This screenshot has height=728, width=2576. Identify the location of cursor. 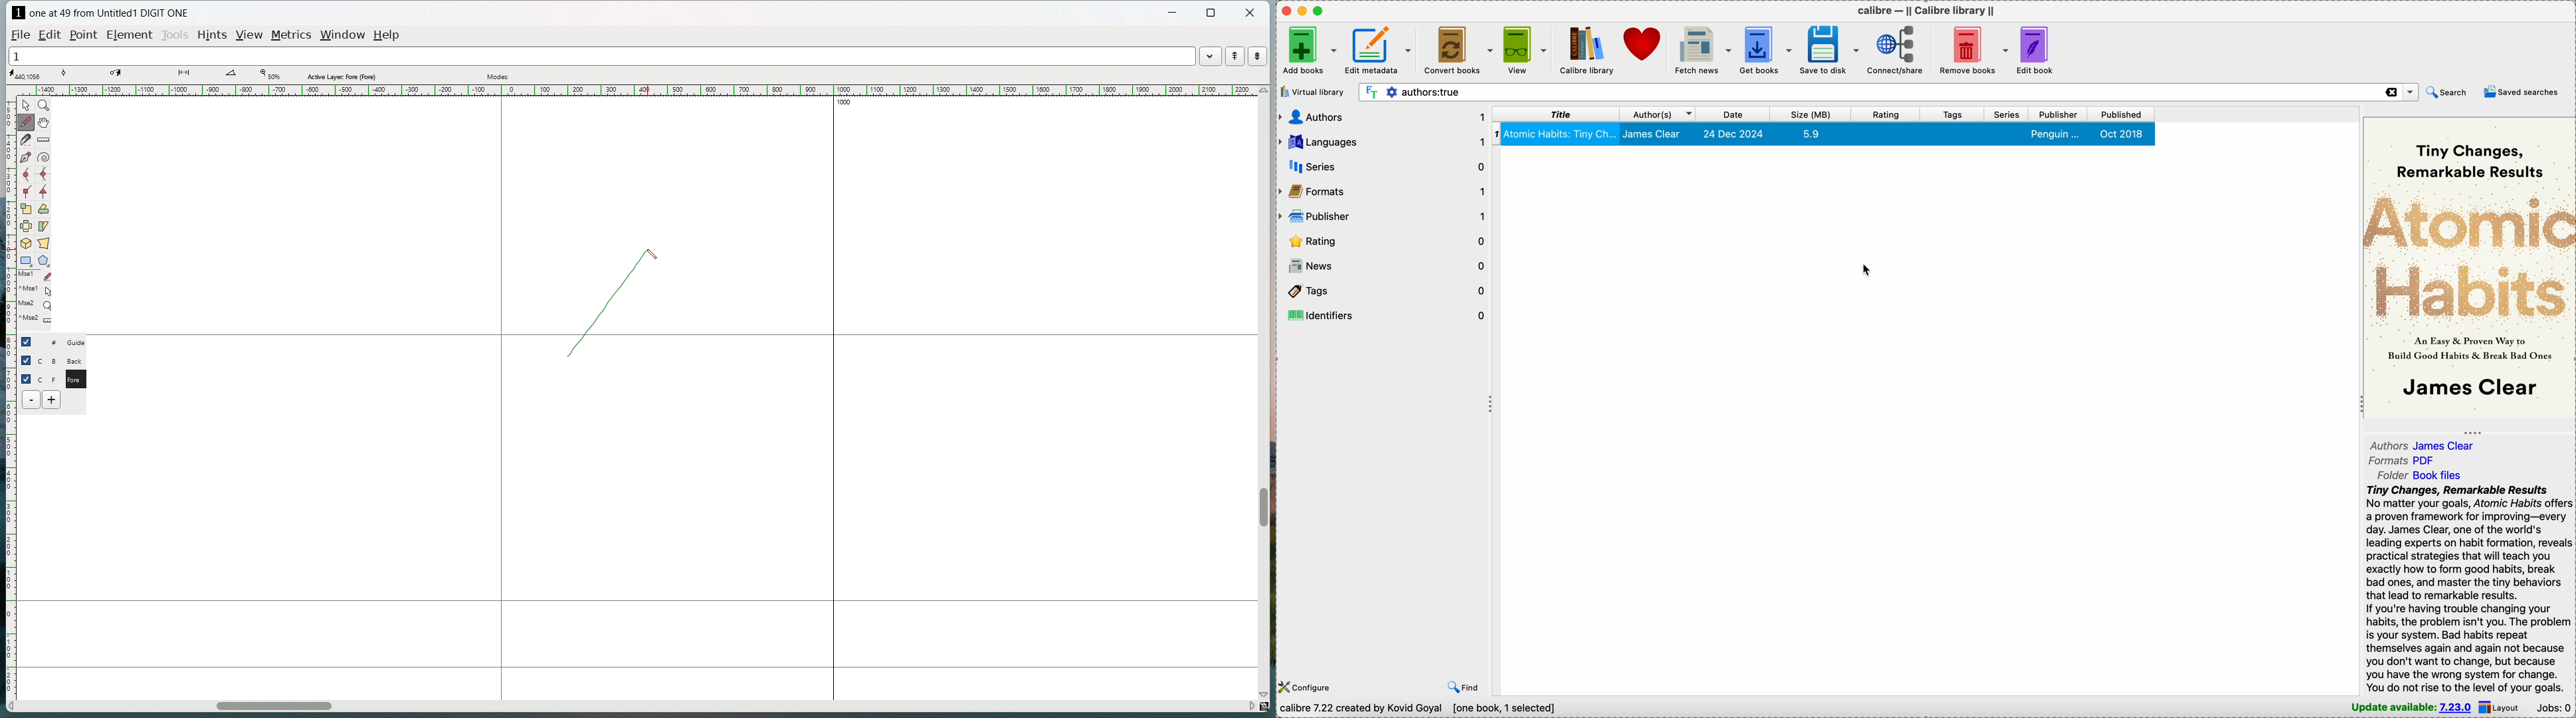
(1867, 269).